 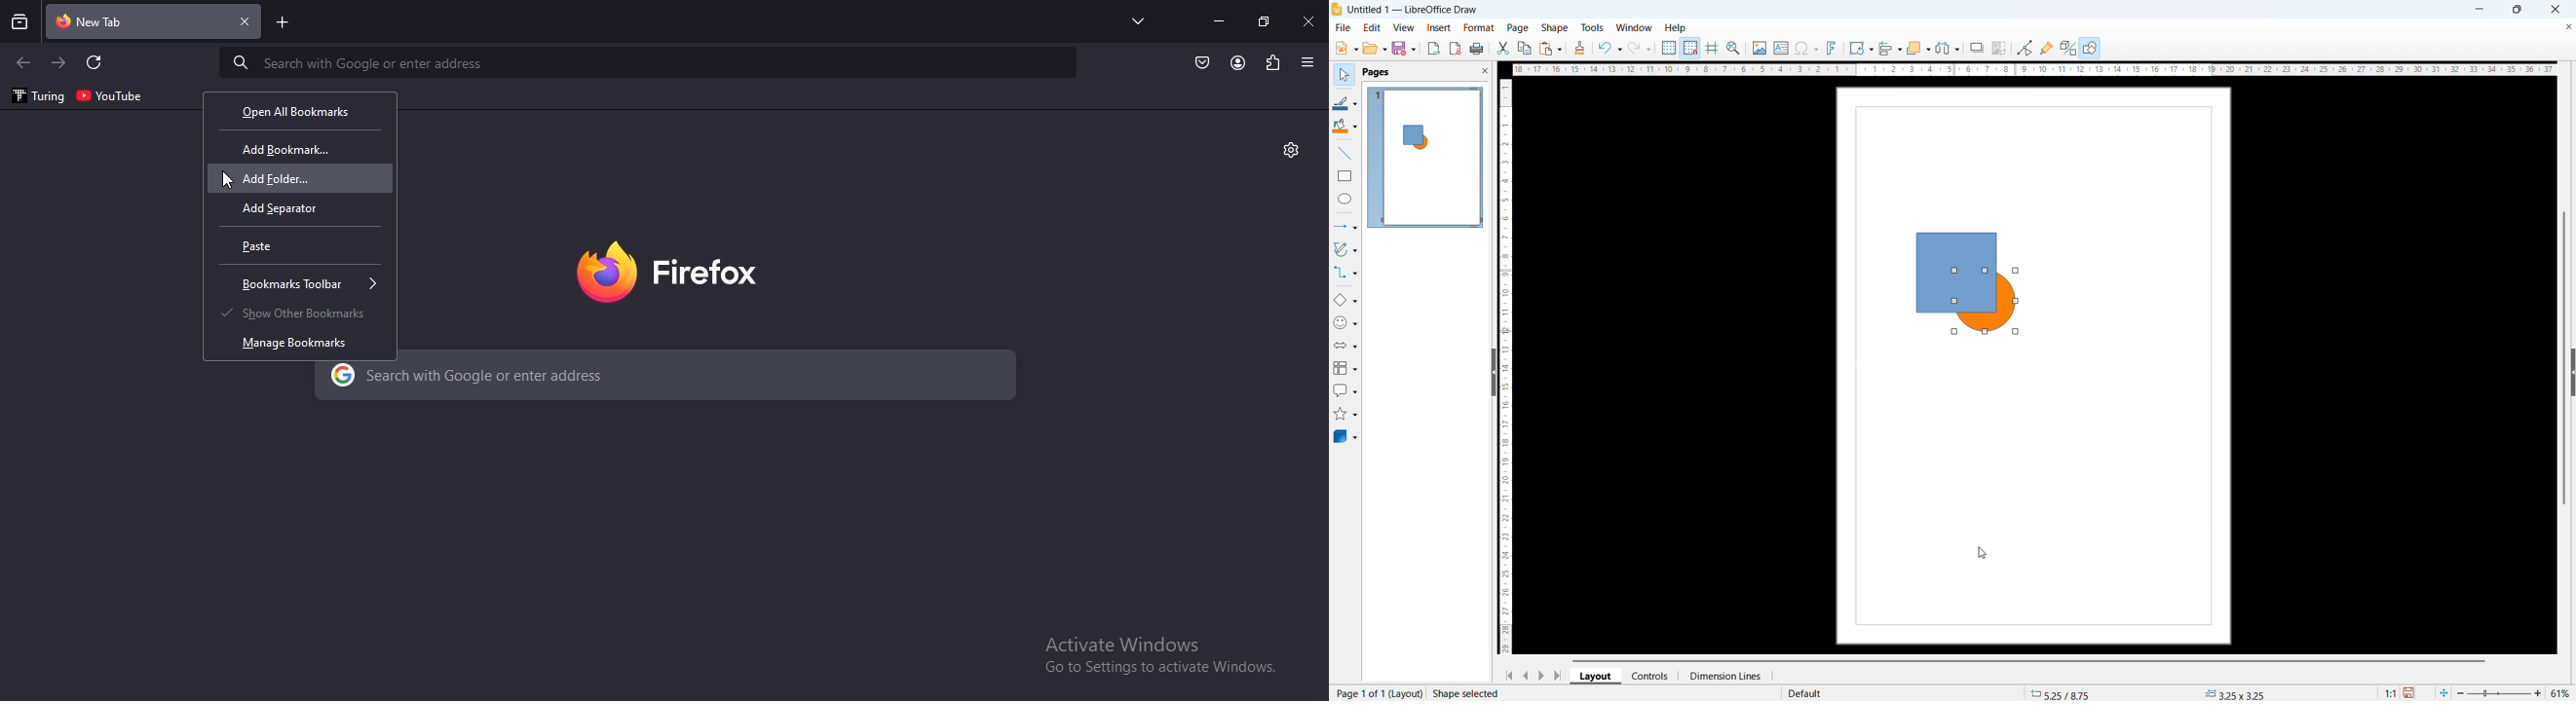 What do you see at coordinates (1456, 49) in the screenshot?
I see `export as pdf` at bounding box center [1456, 49].